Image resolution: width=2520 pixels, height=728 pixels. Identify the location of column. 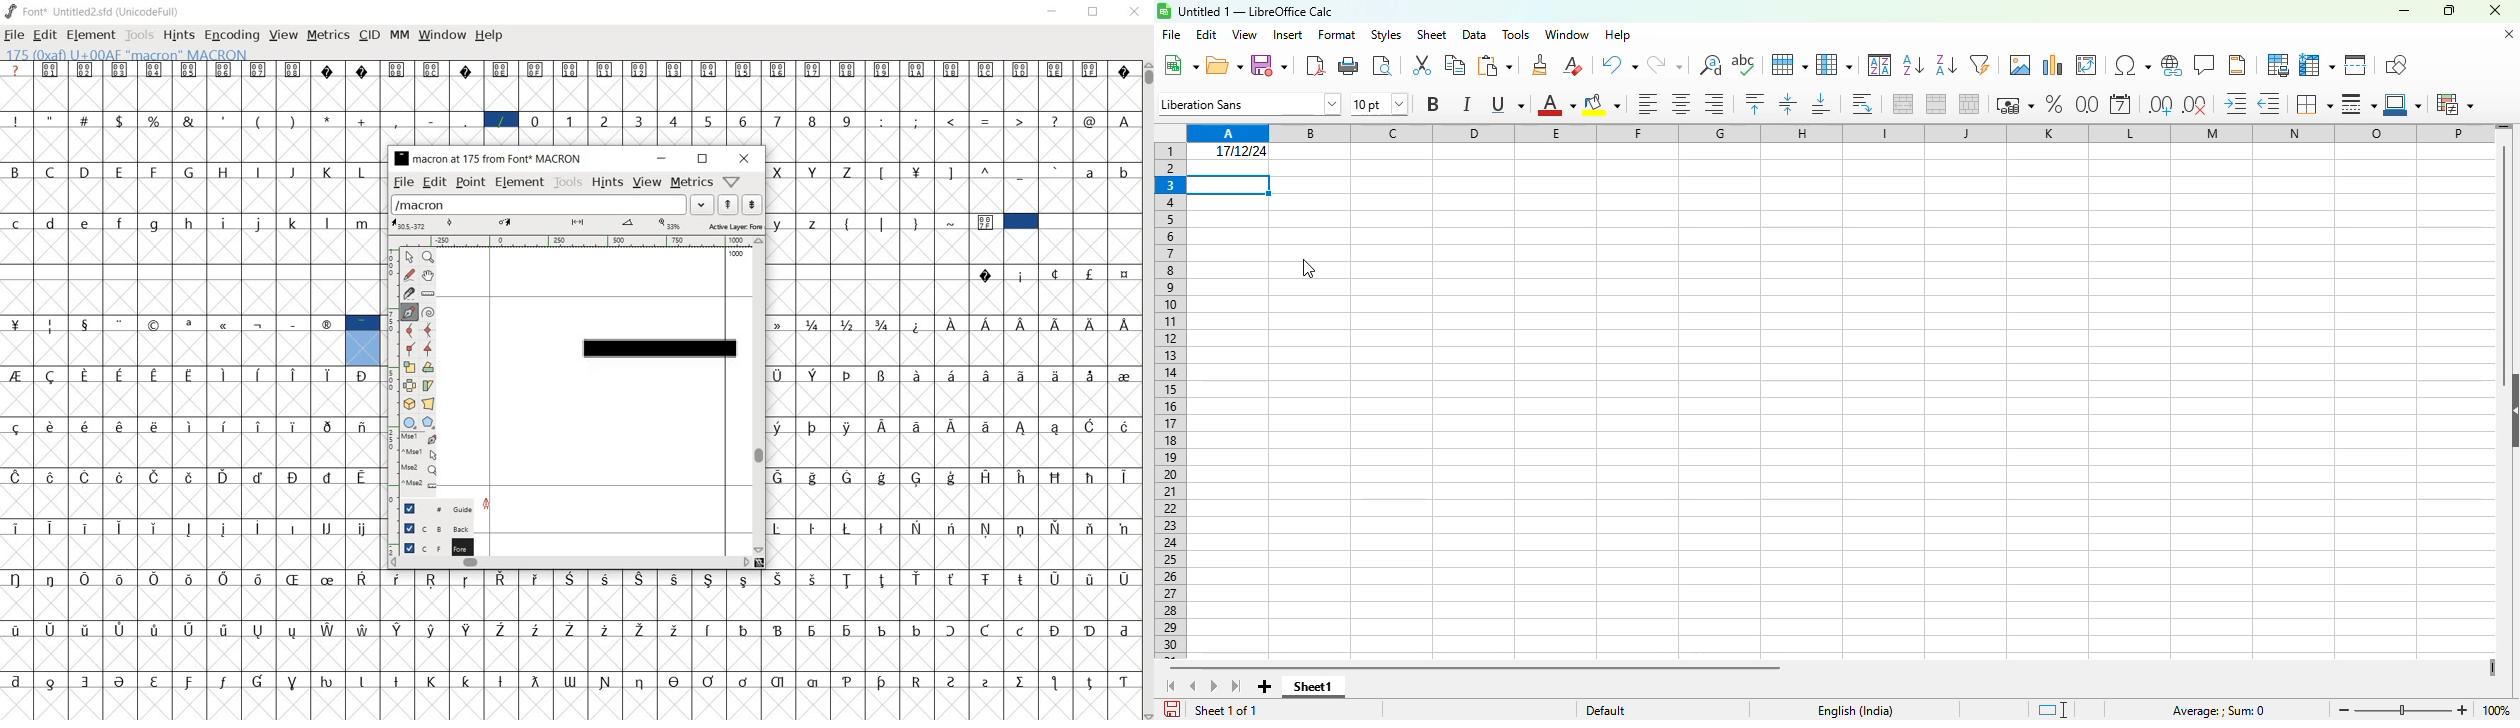
(1834, 64).